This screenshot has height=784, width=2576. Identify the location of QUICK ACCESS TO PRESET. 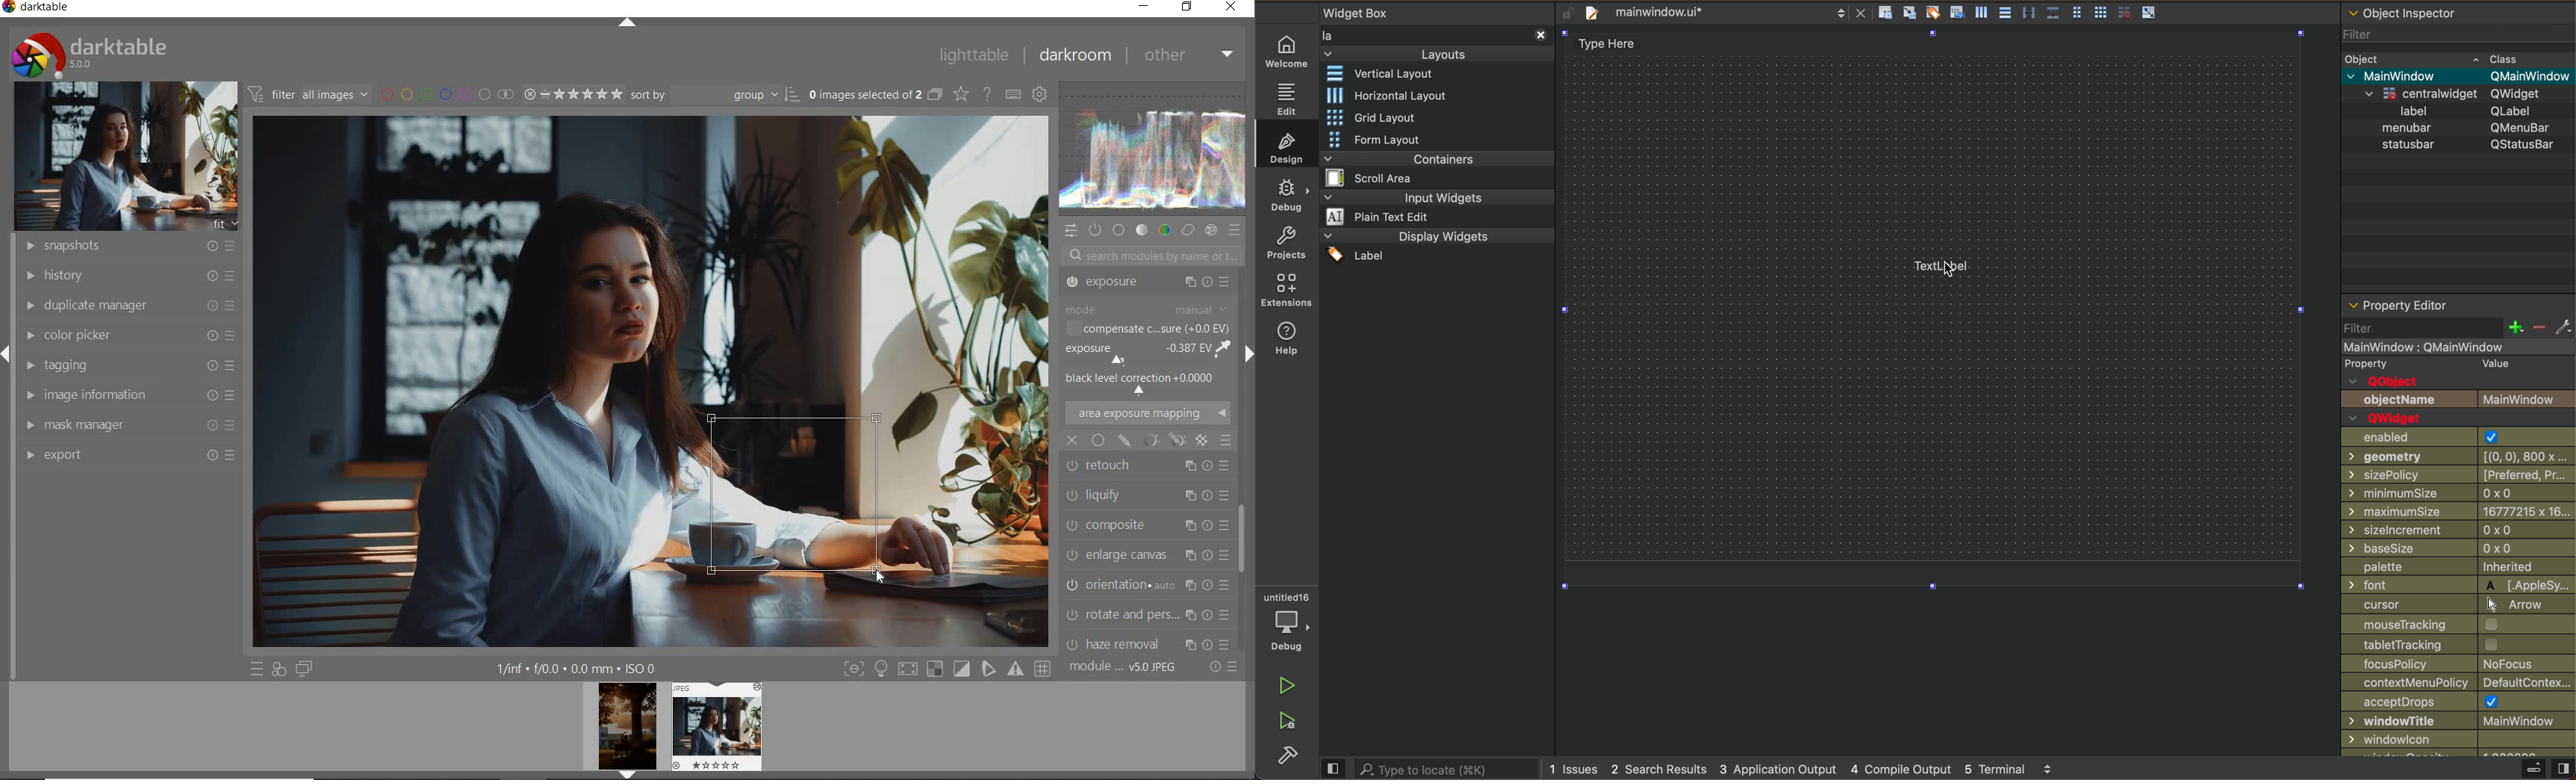
(256, 668).